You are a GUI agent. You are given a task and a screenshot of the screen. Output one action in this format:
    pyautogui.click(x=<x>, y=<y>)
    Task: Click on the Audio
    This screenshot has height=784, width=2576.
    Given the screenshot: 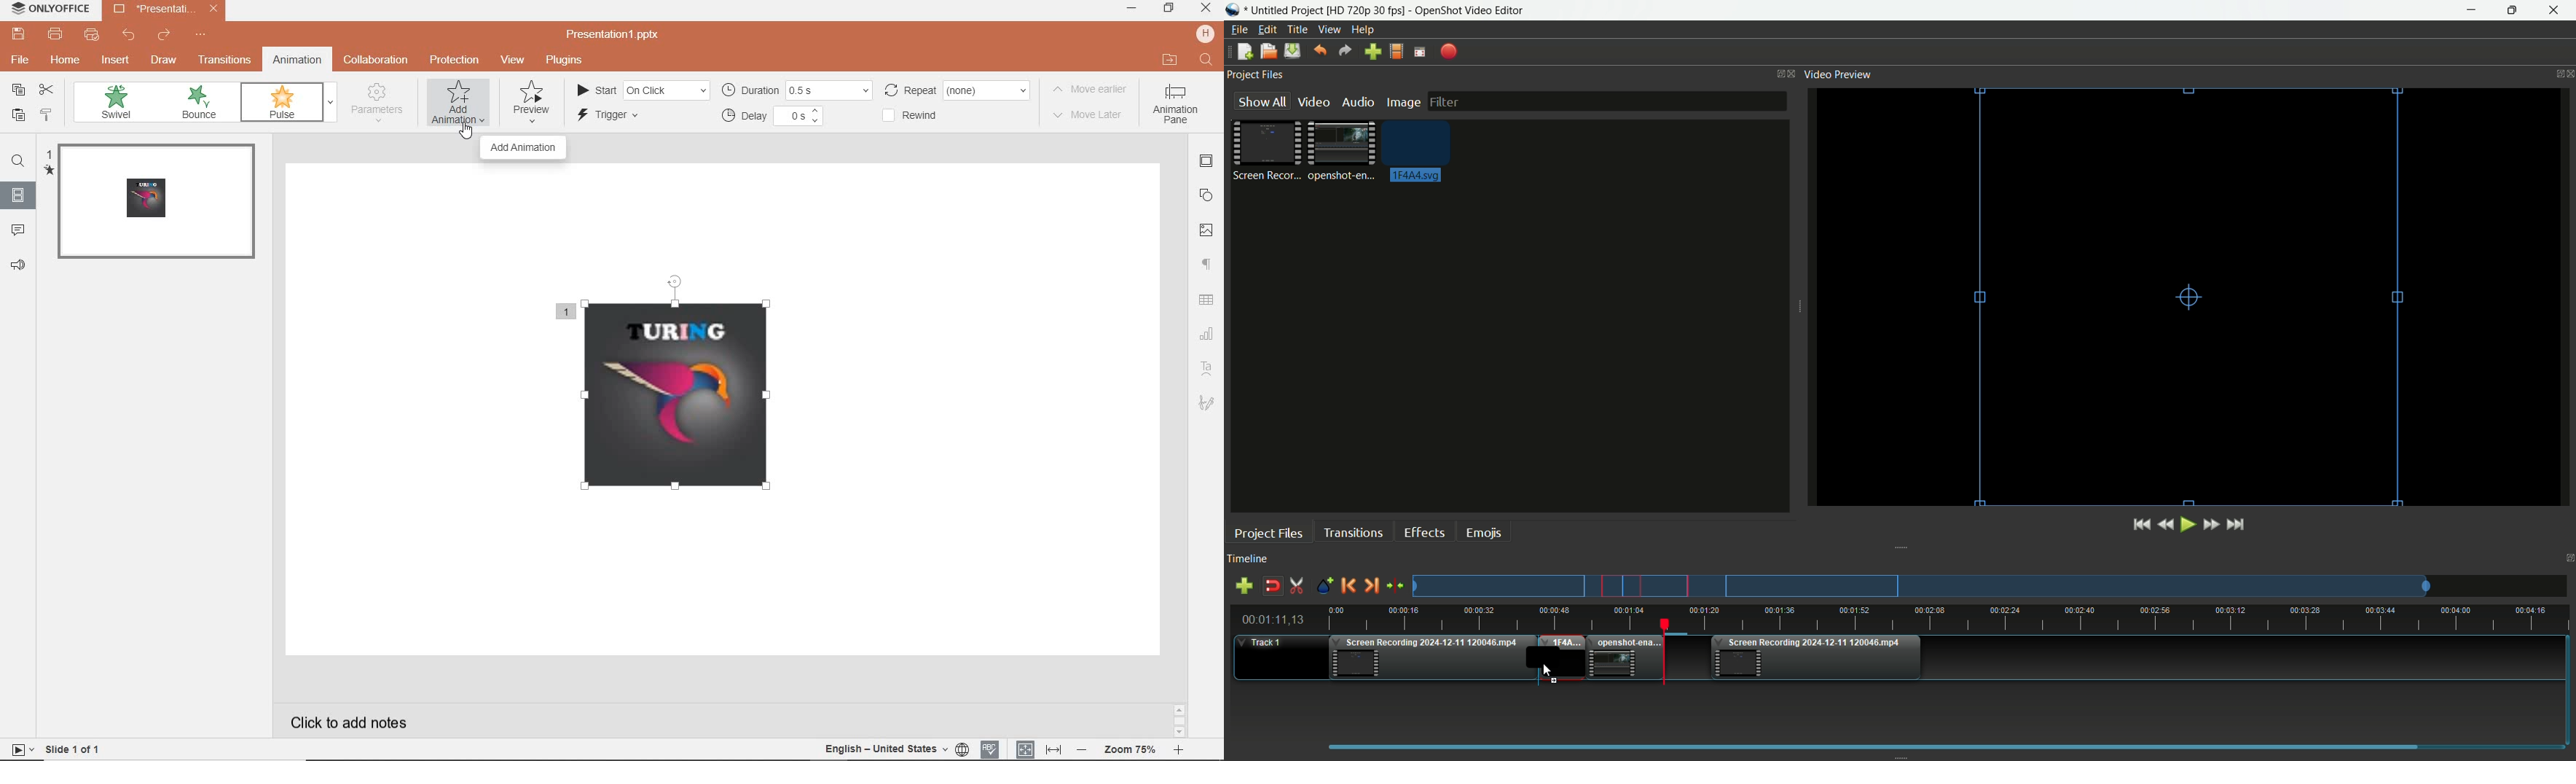 What is the action you would take?
    pyautogui.click(x=1358, y=102)
    